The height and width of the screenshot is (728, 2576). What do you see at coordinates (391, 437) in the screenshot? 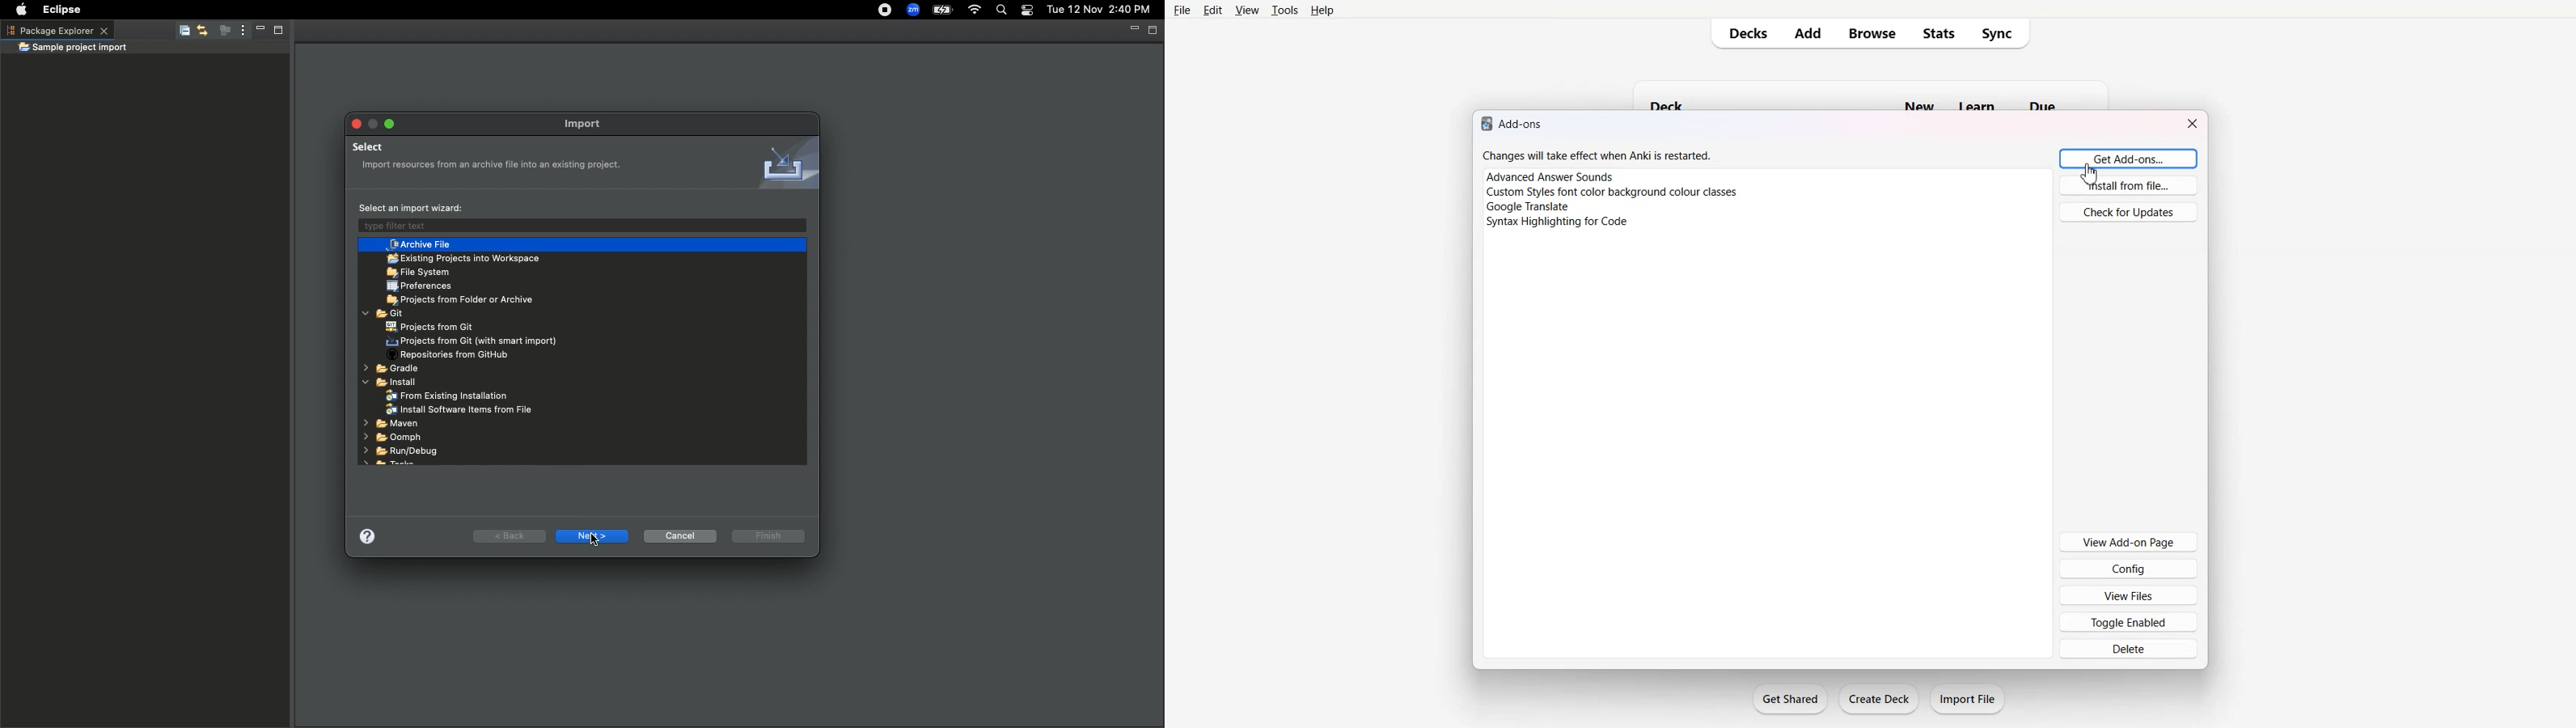
I see `Oomph` at bounding box center [391, 437].